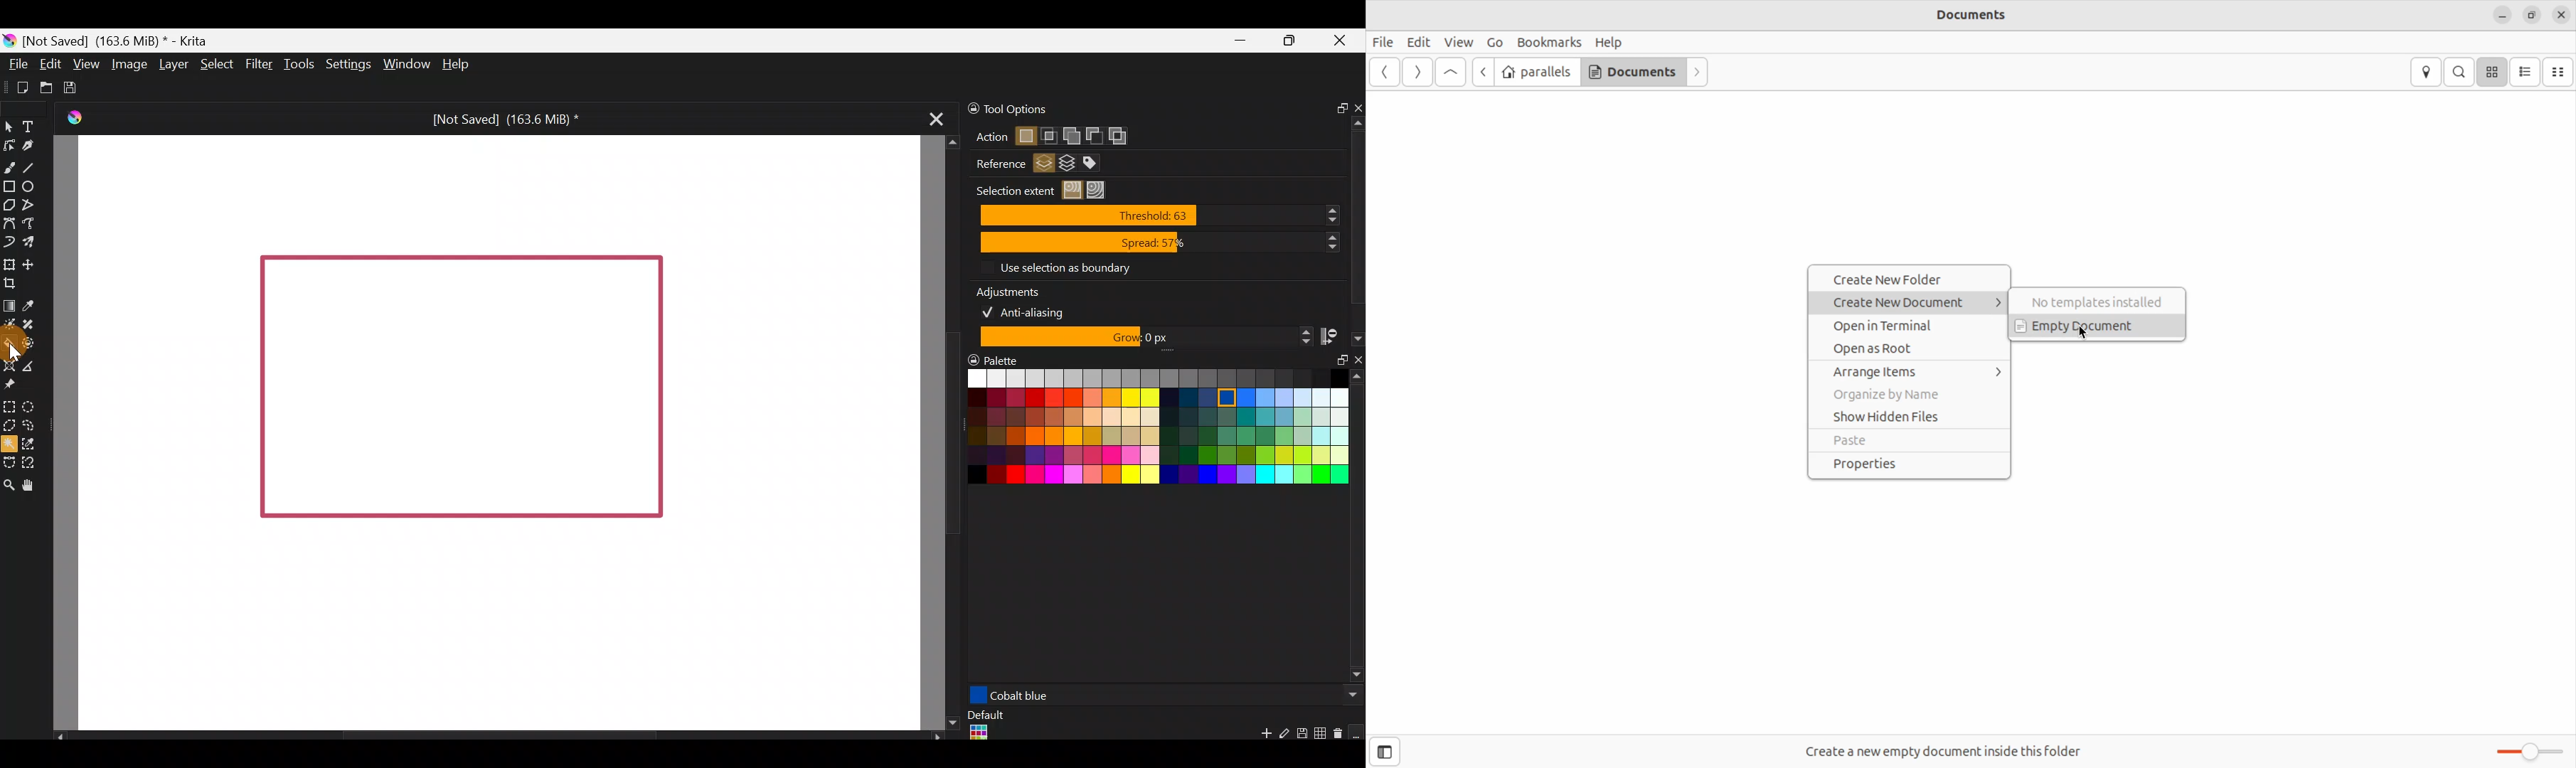 The height and width of the screenshot is (784, 2576). What do you see at coordinates (2526, 72) in the screenshot?
I see `list view` at bounding box center [2526, 72].